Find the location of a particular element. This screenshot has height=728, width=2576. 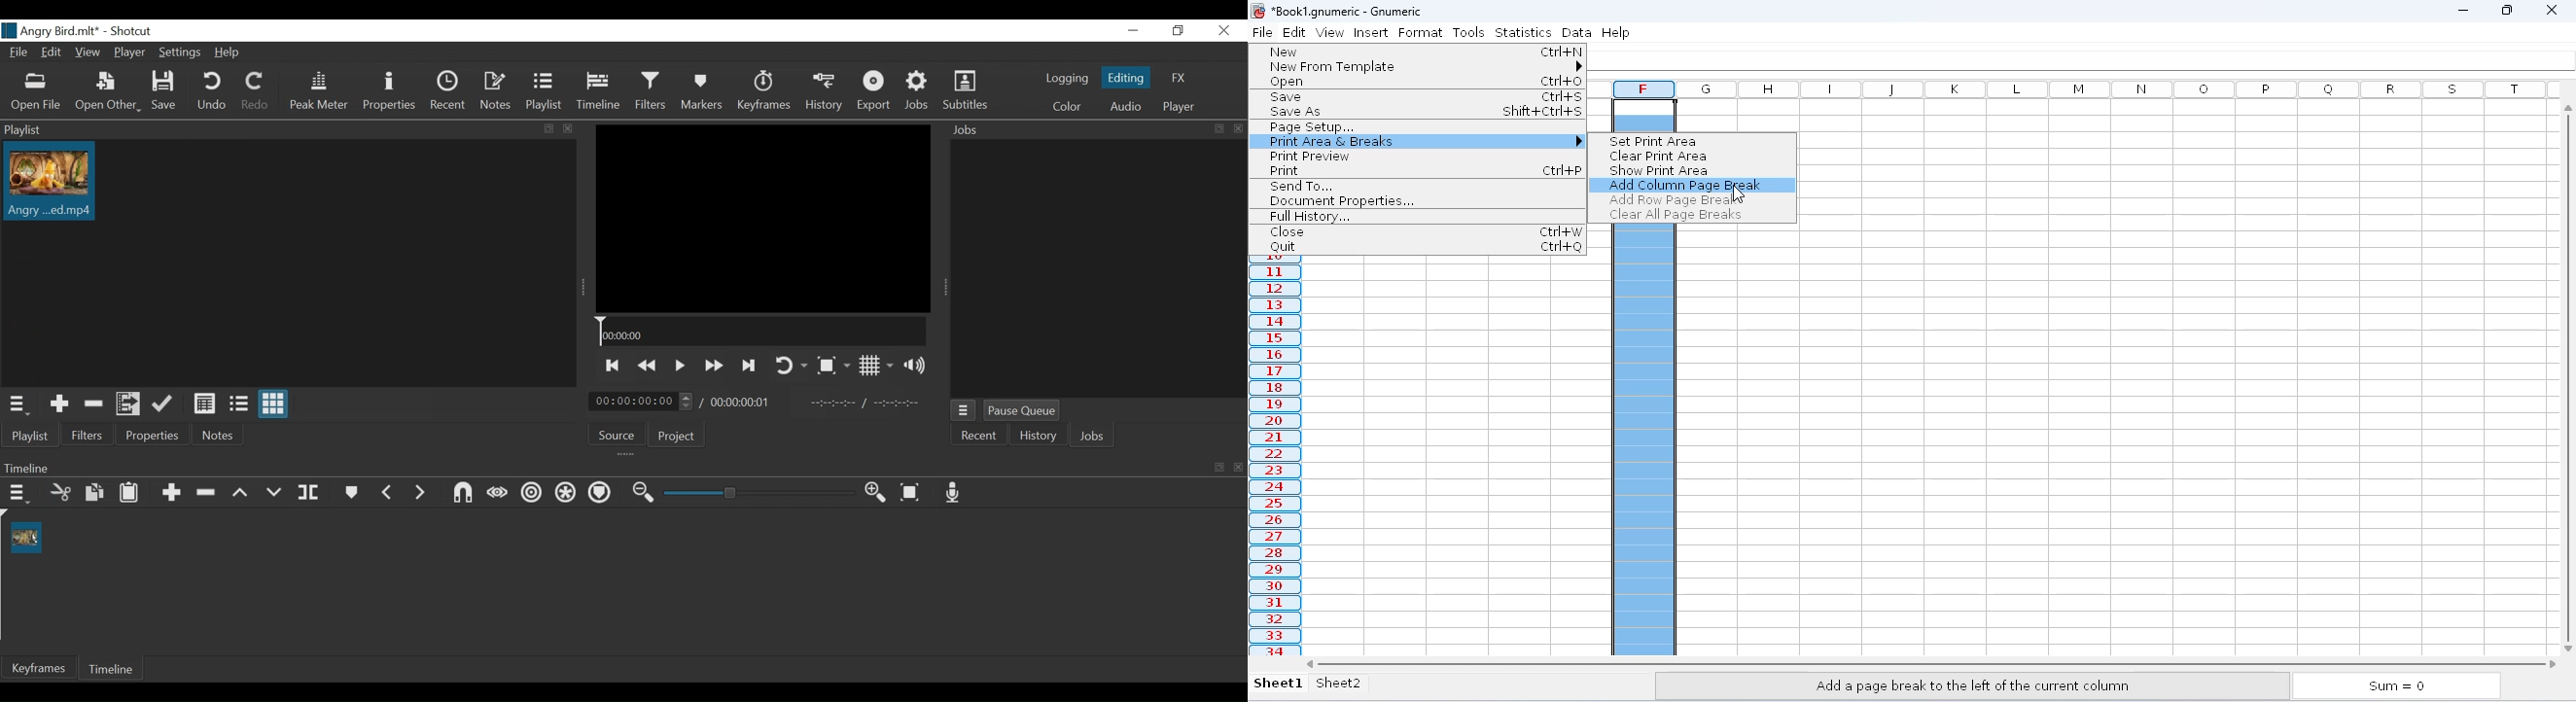

Cut is located at coordinates (60, 493).